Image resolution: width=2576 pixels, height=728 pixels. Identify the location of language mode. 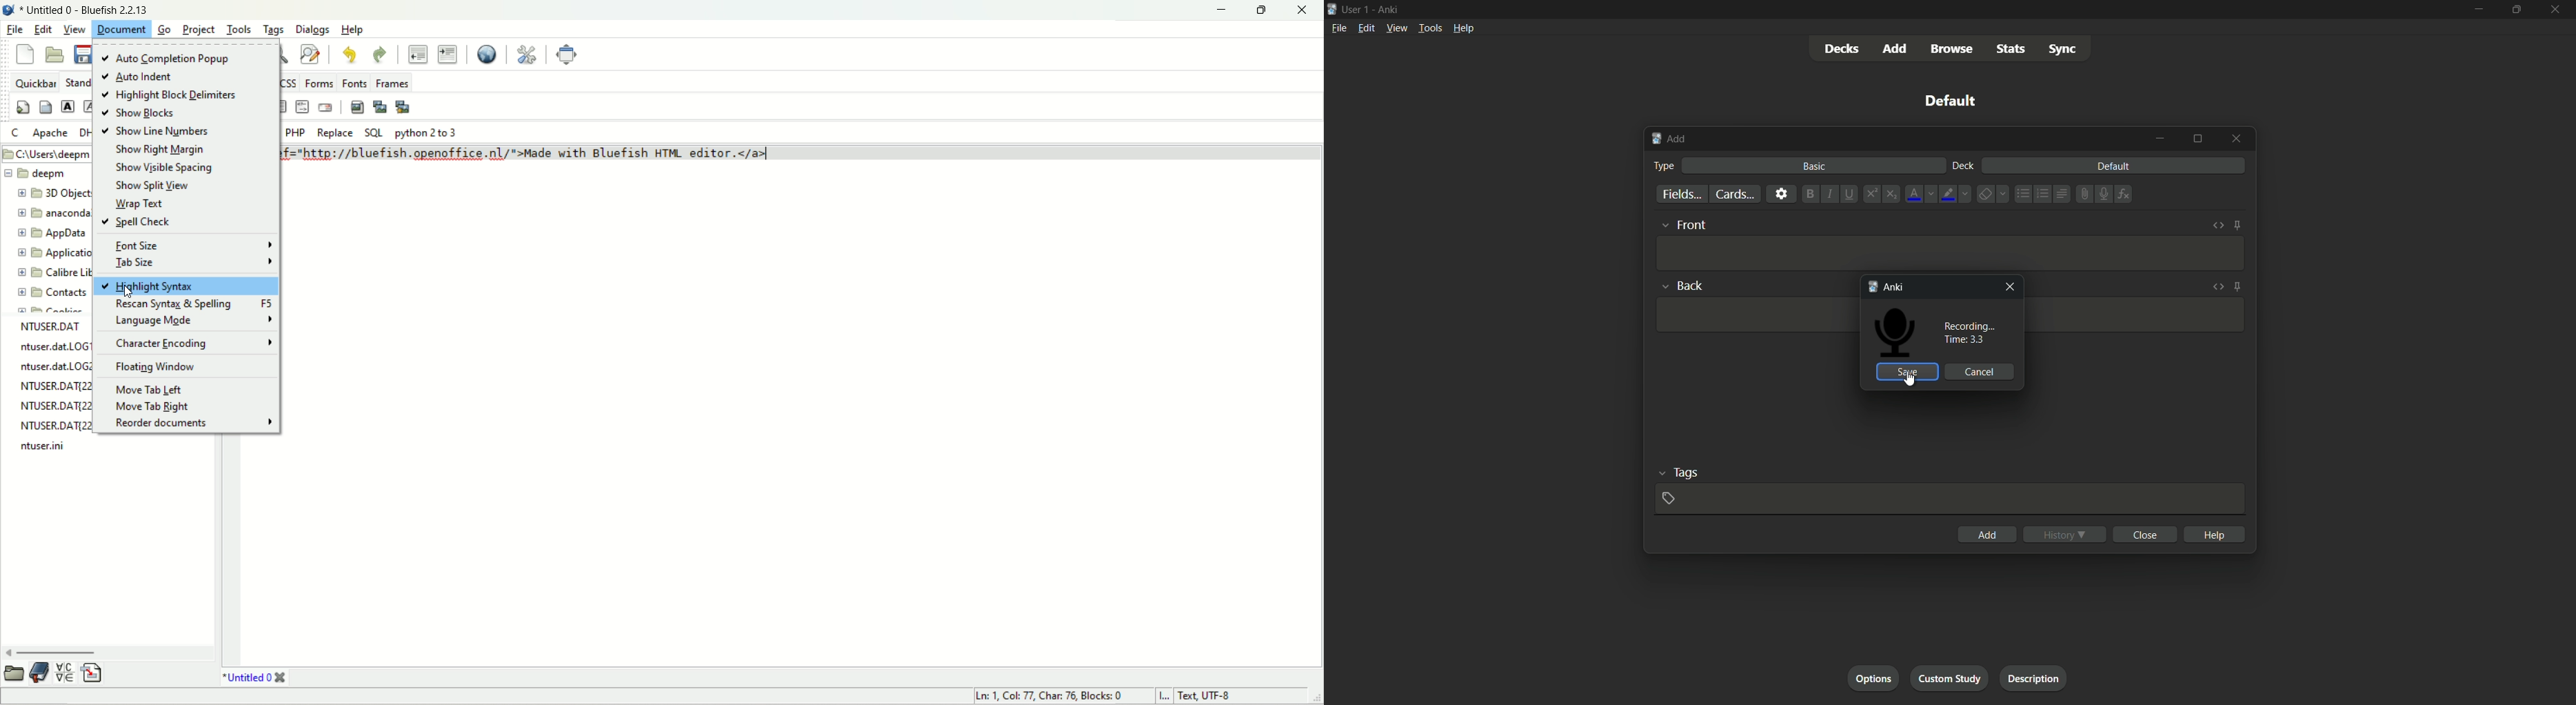
(194, 320).